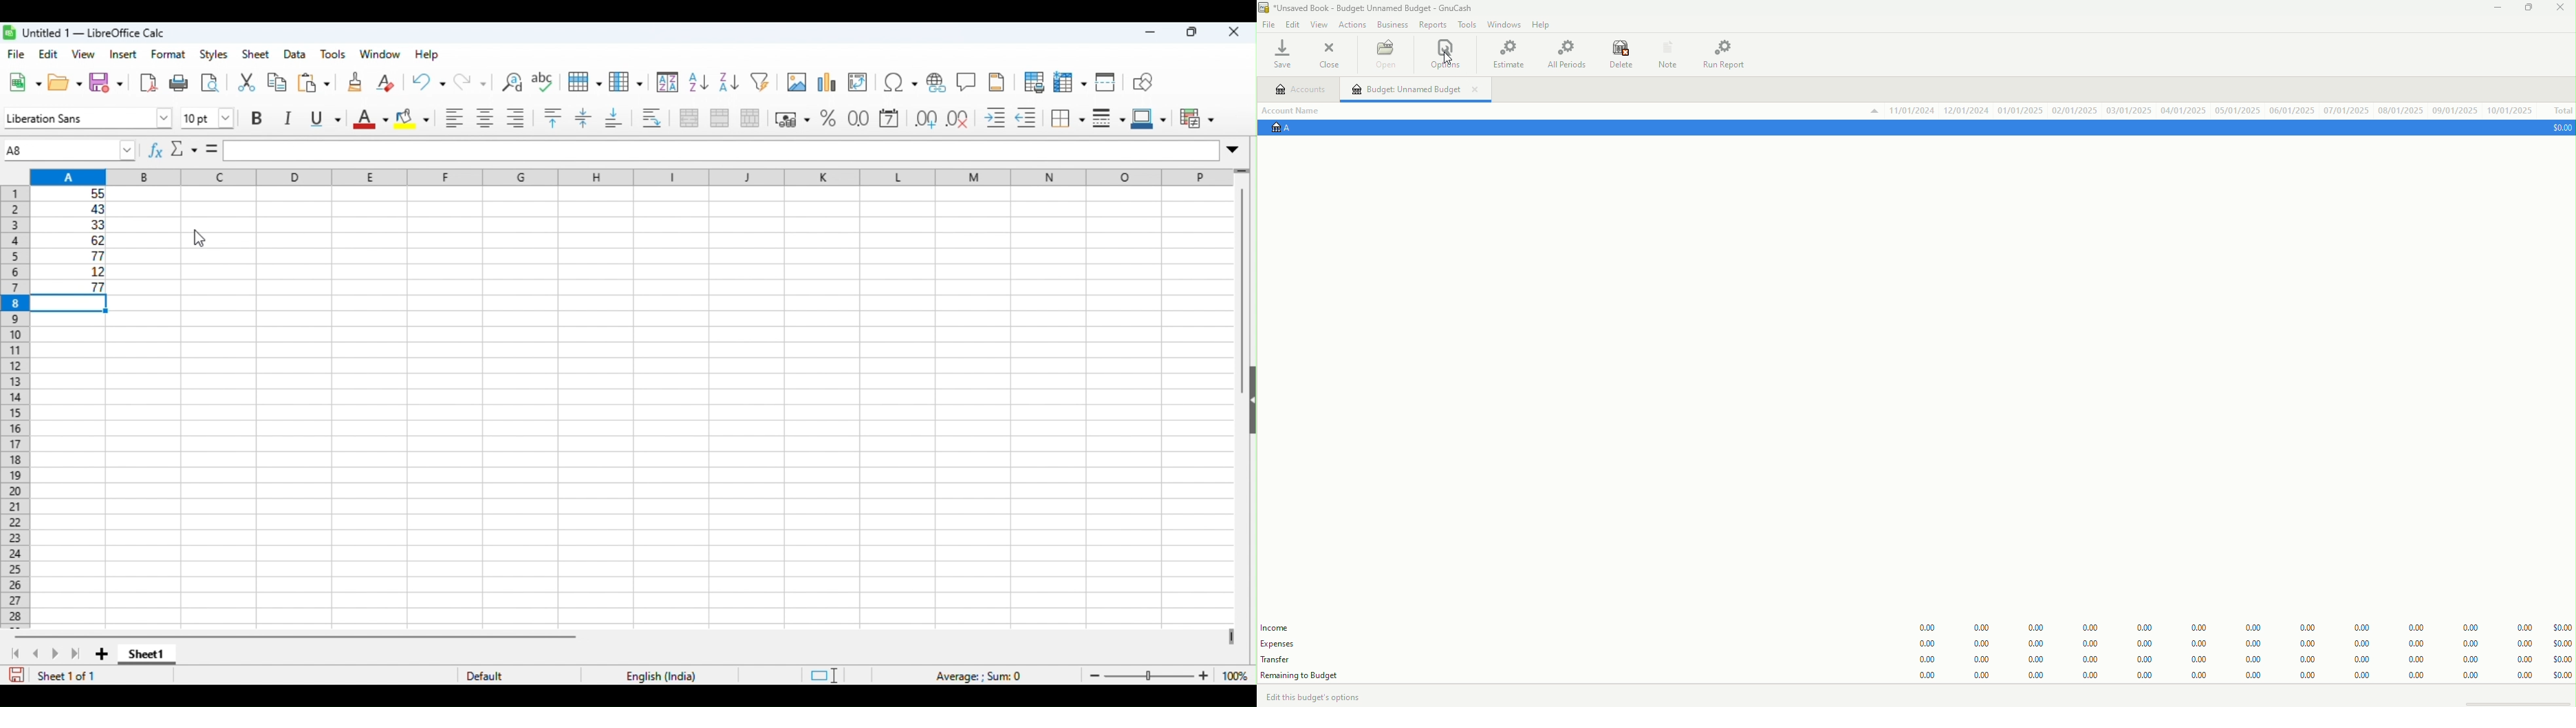  Describe the element at coordinates (667, 82) in the screenshot. I see `sort` at that location.